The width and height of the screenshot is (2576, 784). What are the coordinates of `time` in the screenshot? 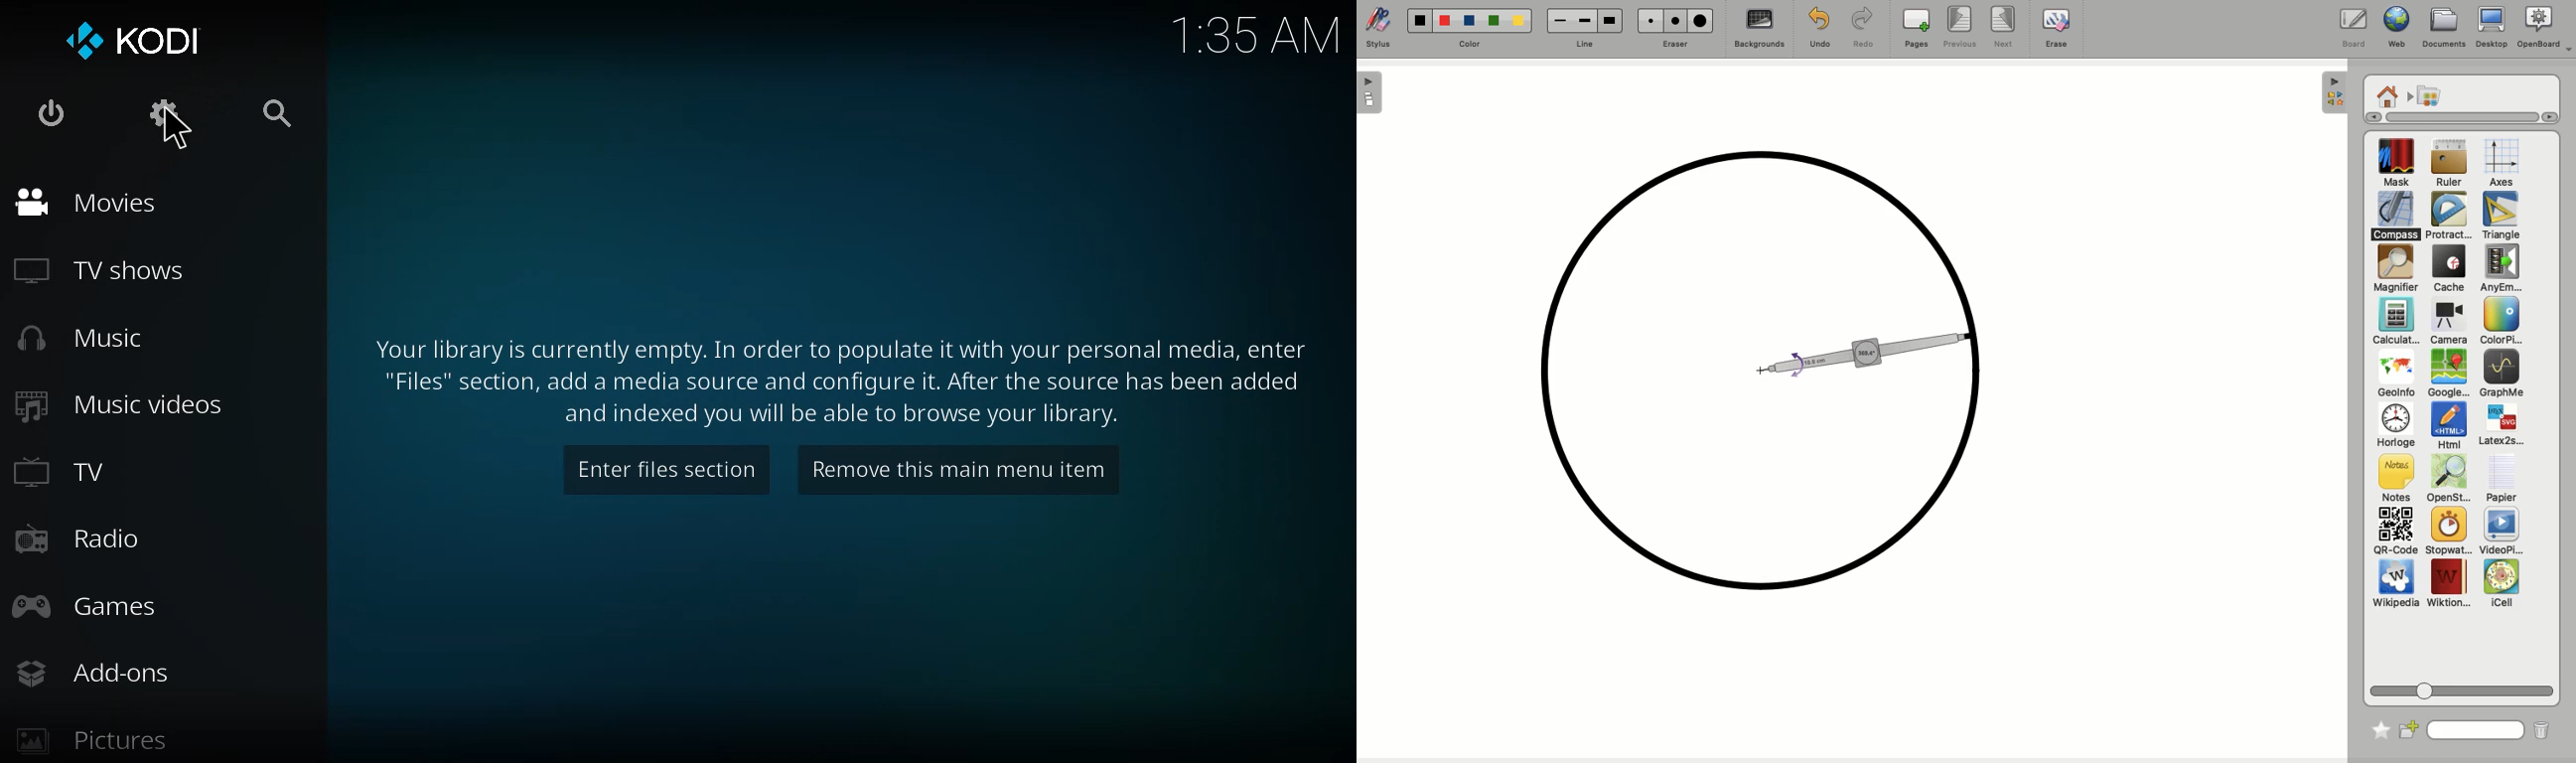 It's located at (1255, 33).